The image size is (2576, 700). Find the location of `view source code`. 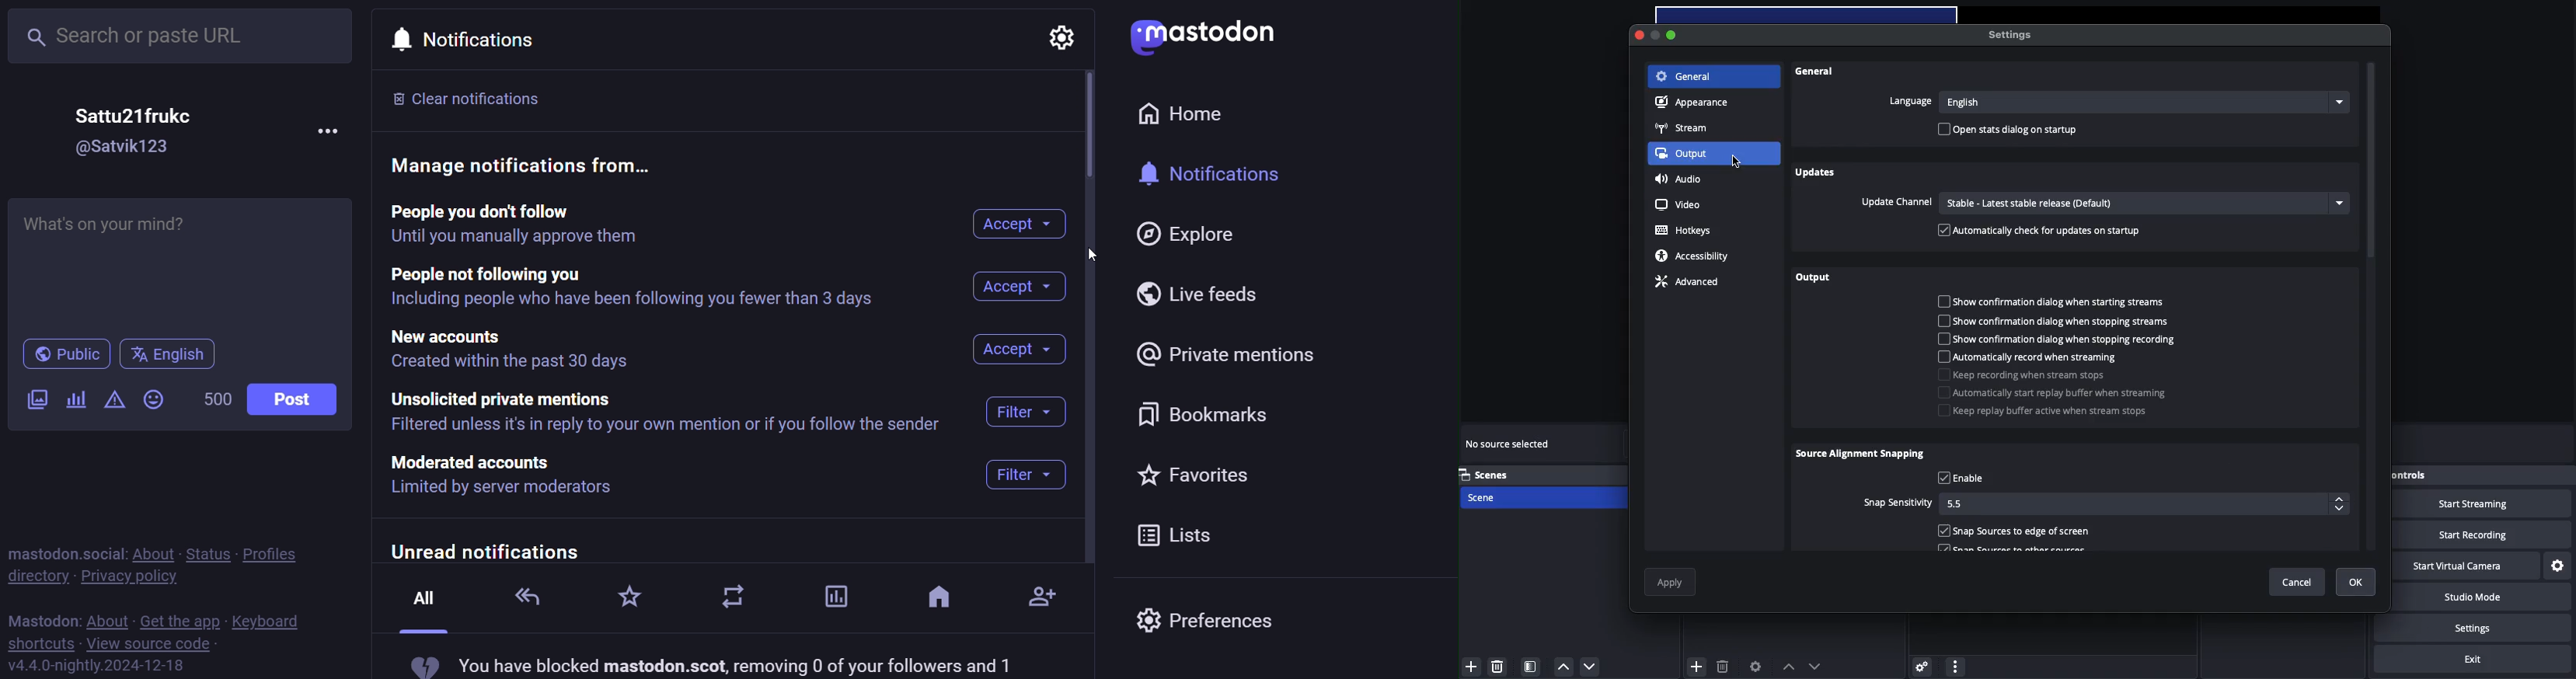

view source code is located at coordinates (150, 644).